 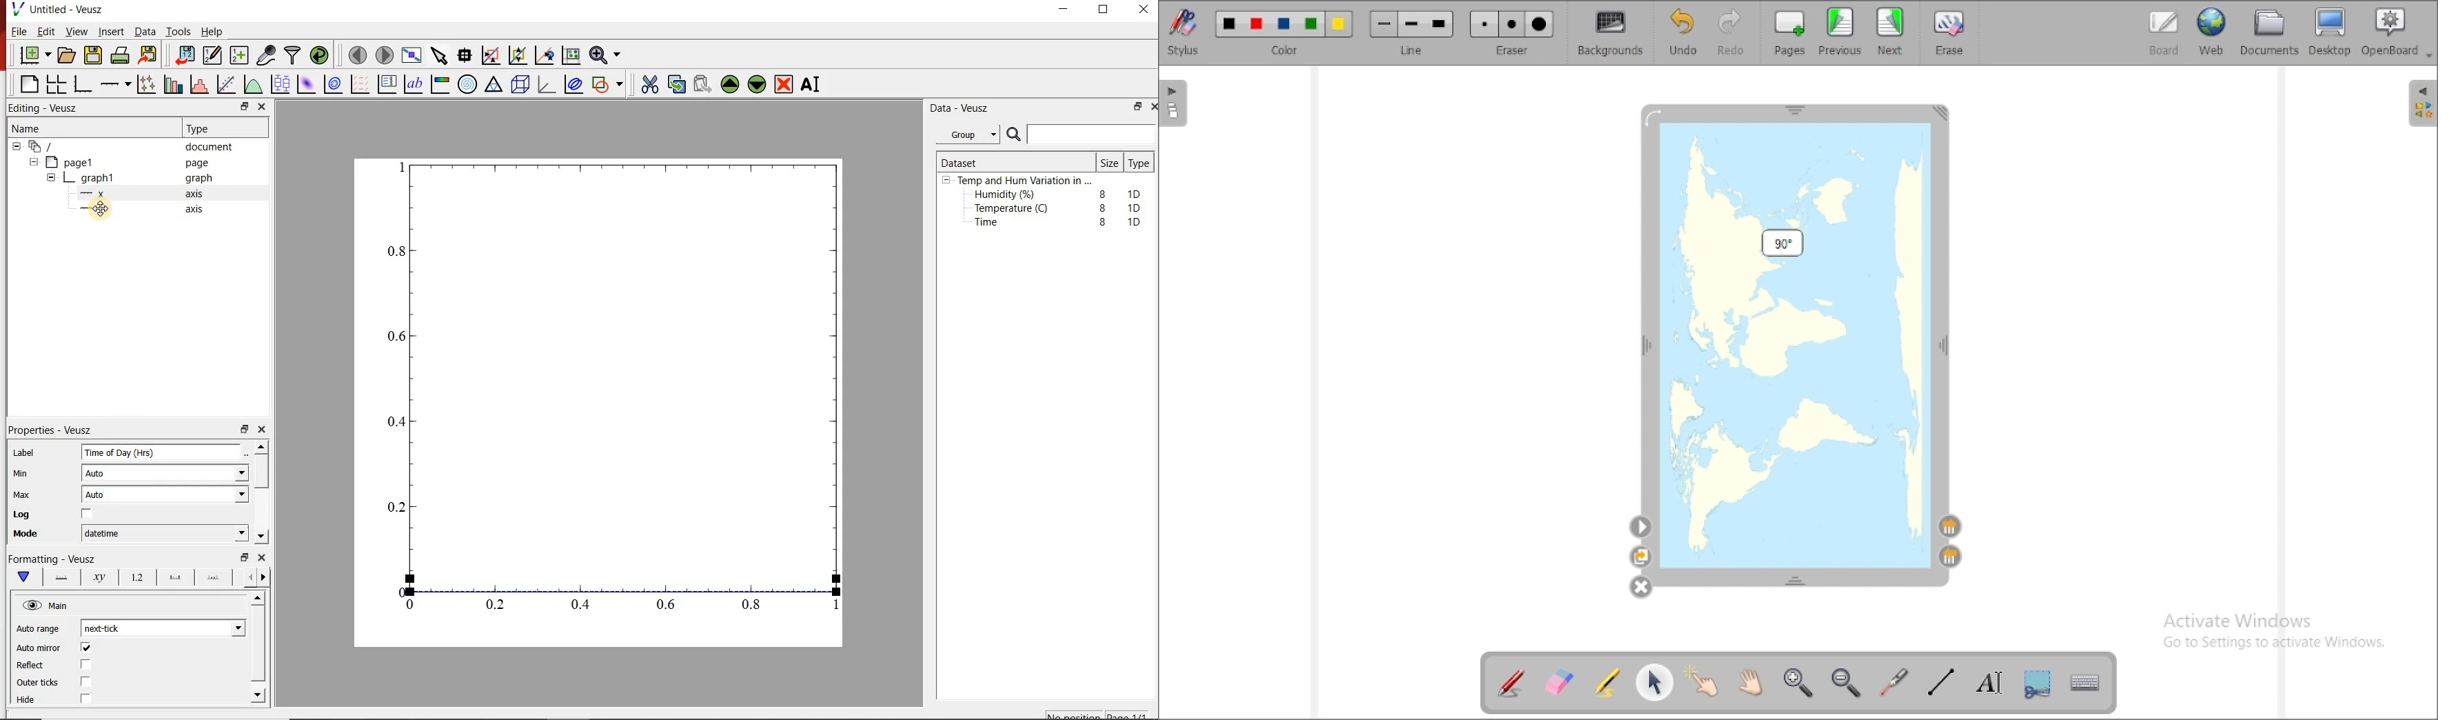 What do you see at coordinates (57, 428) in the screenshot?
I see `Properties - Veusz` at bounding box center [57, 428].